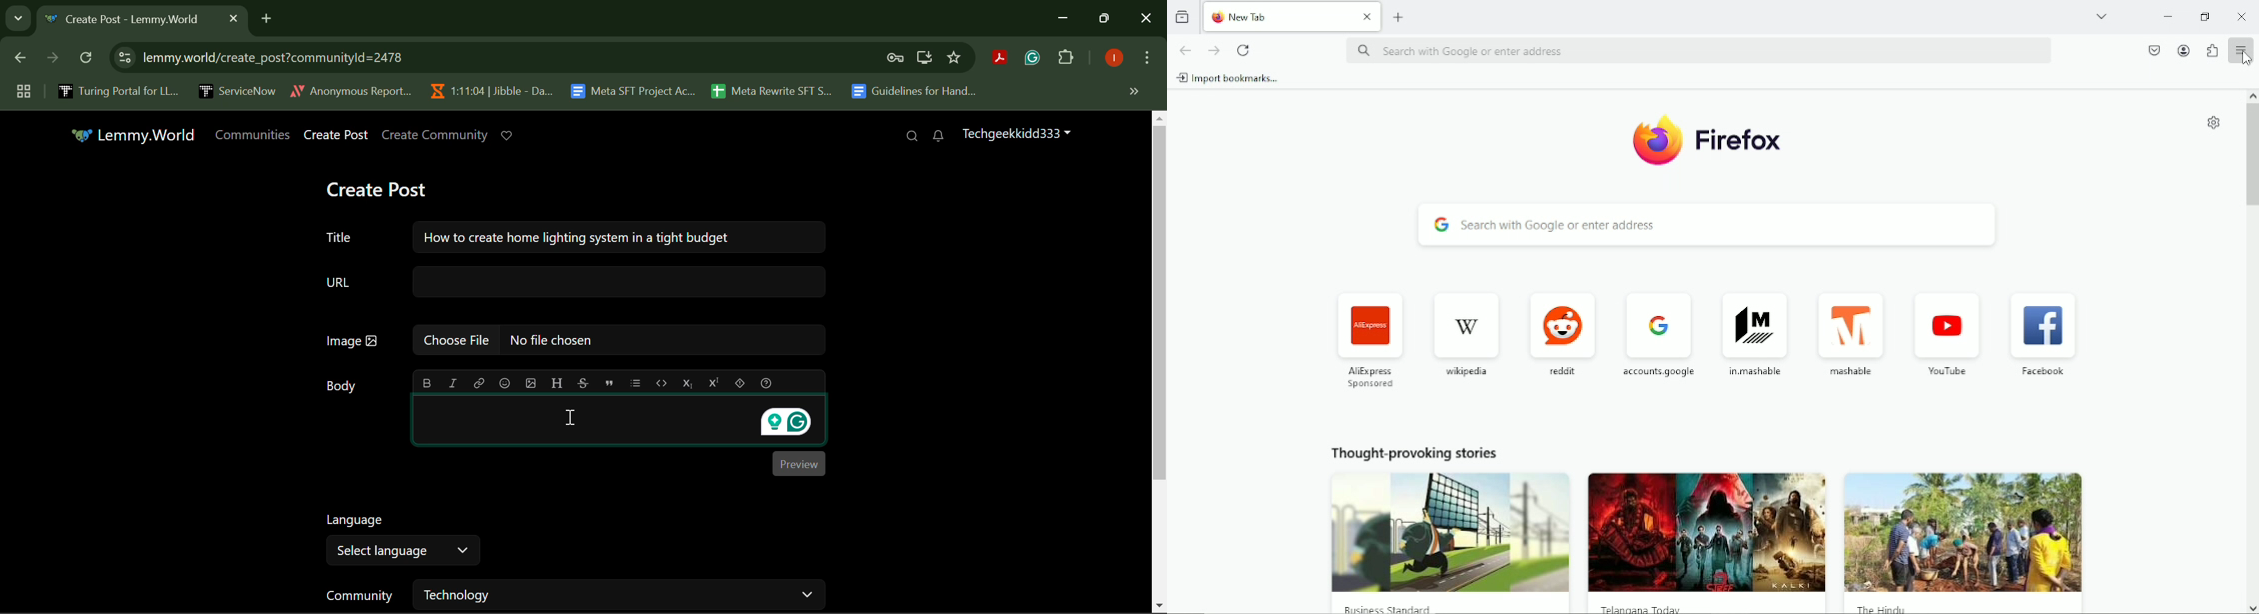  Describe the element at coordinates (2045, 332) in the screenshot. I see `facebook` at that location.